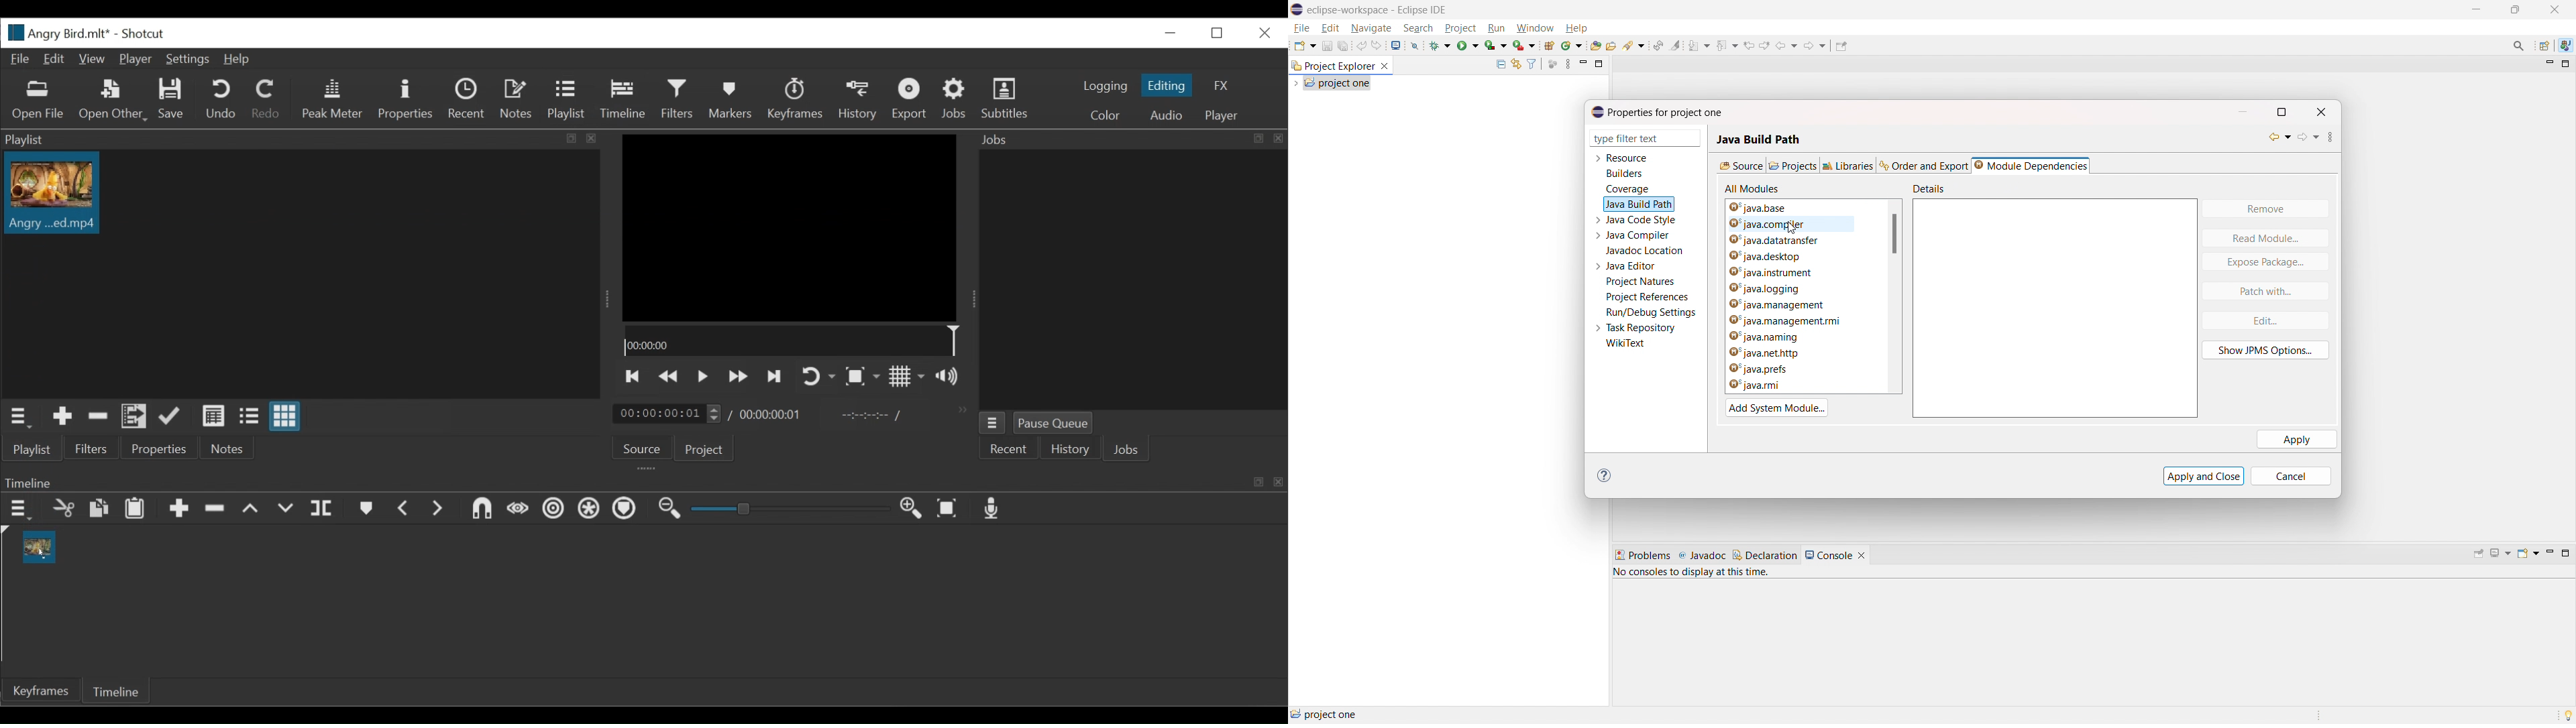  What do you see at coordinates (2565, 553) in the screenshot?
I see `maximize` at bounding box center [2565, 553].